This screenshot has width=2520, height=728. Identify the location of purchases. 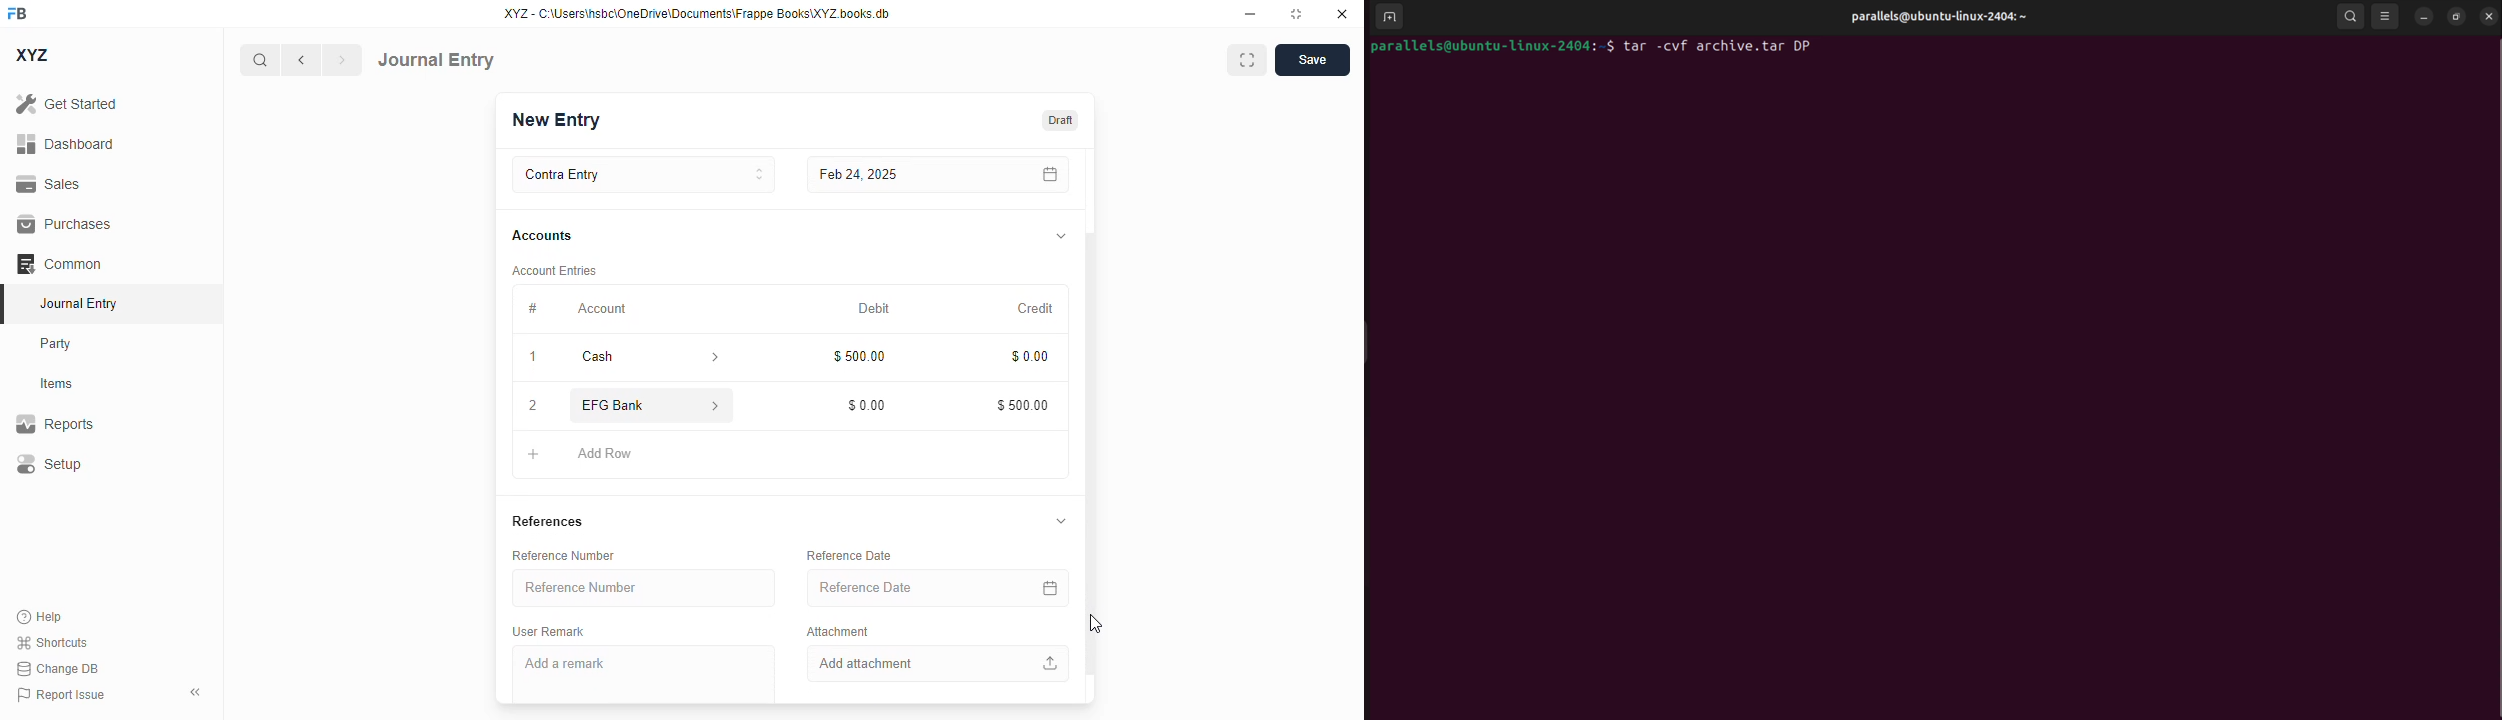
(66, 224).